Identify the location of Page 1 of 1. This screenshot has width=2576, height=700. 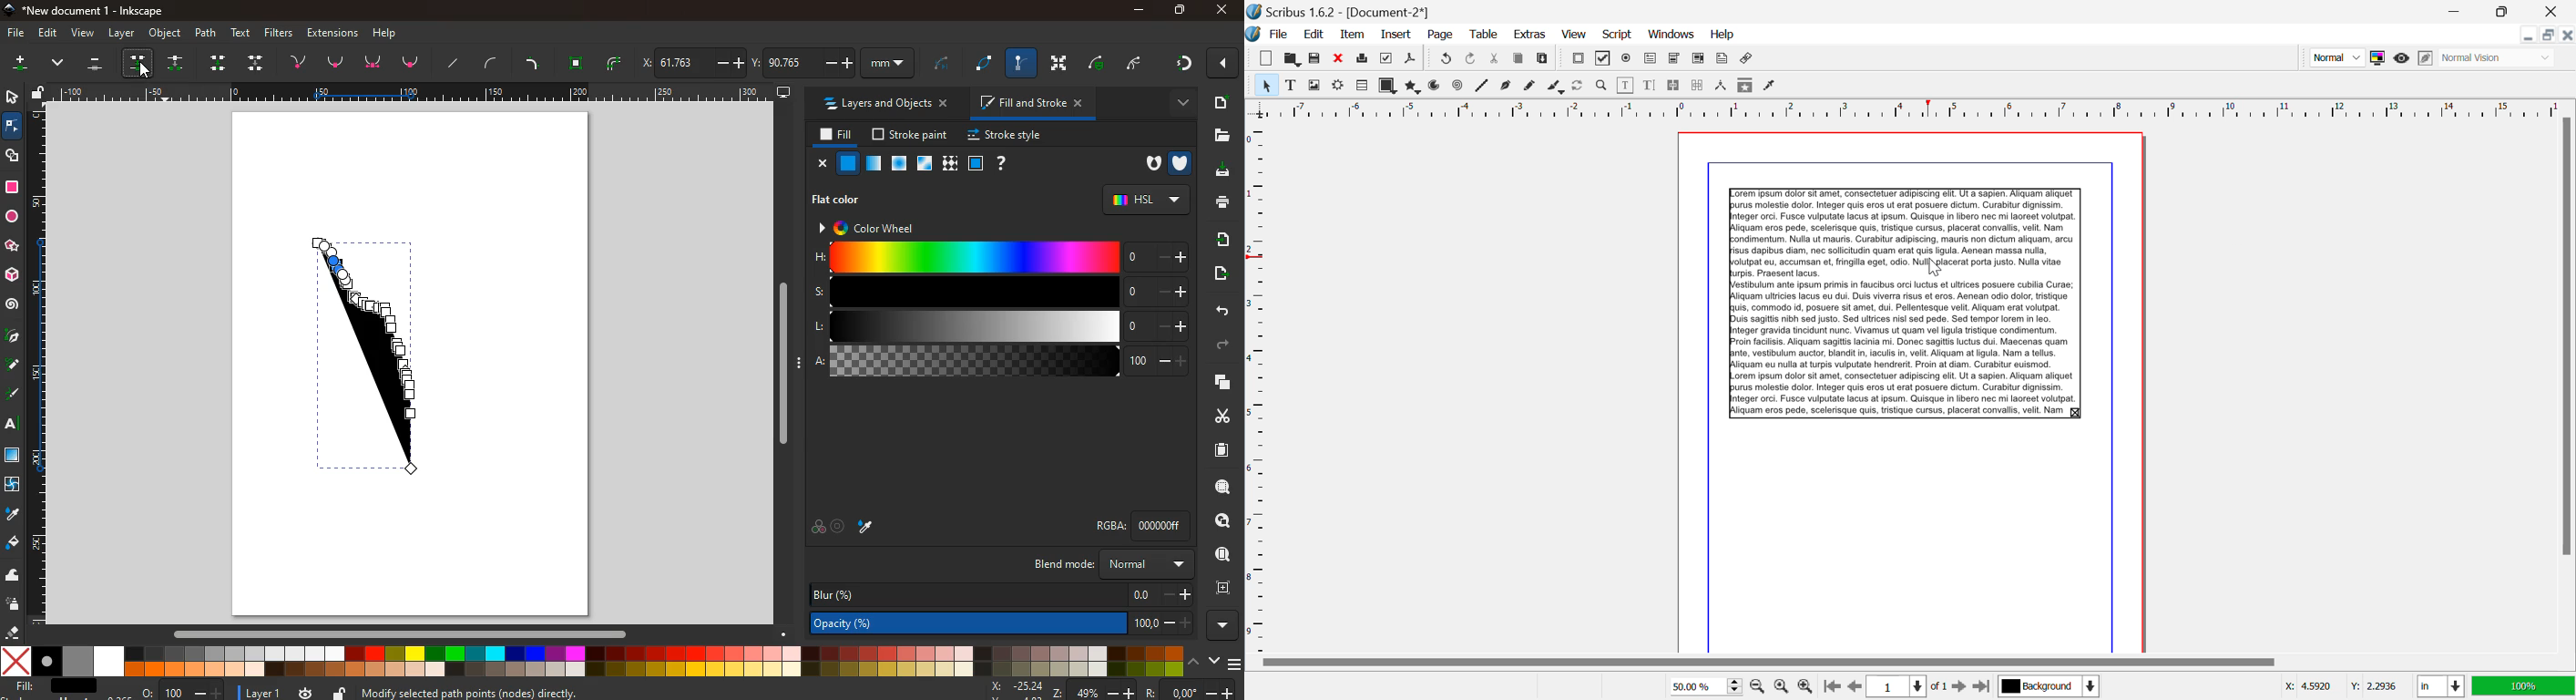
(1906, 686).